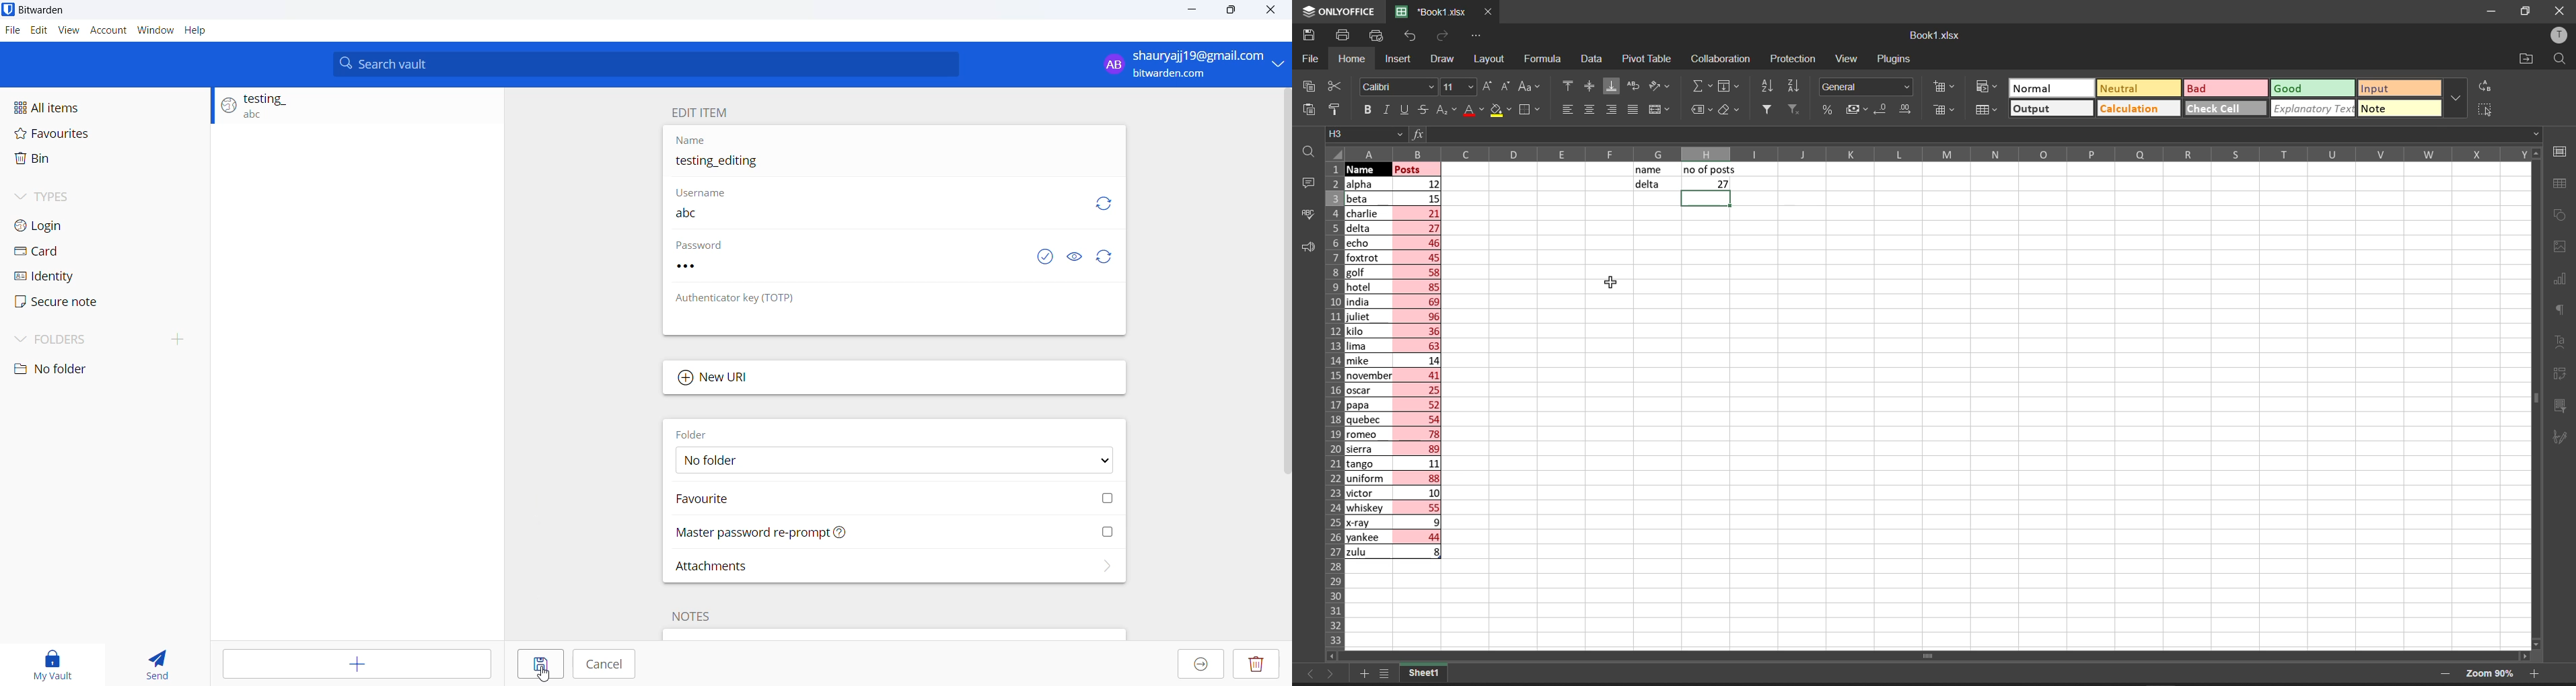  I want to click on chart settings, so click(2565, 279).